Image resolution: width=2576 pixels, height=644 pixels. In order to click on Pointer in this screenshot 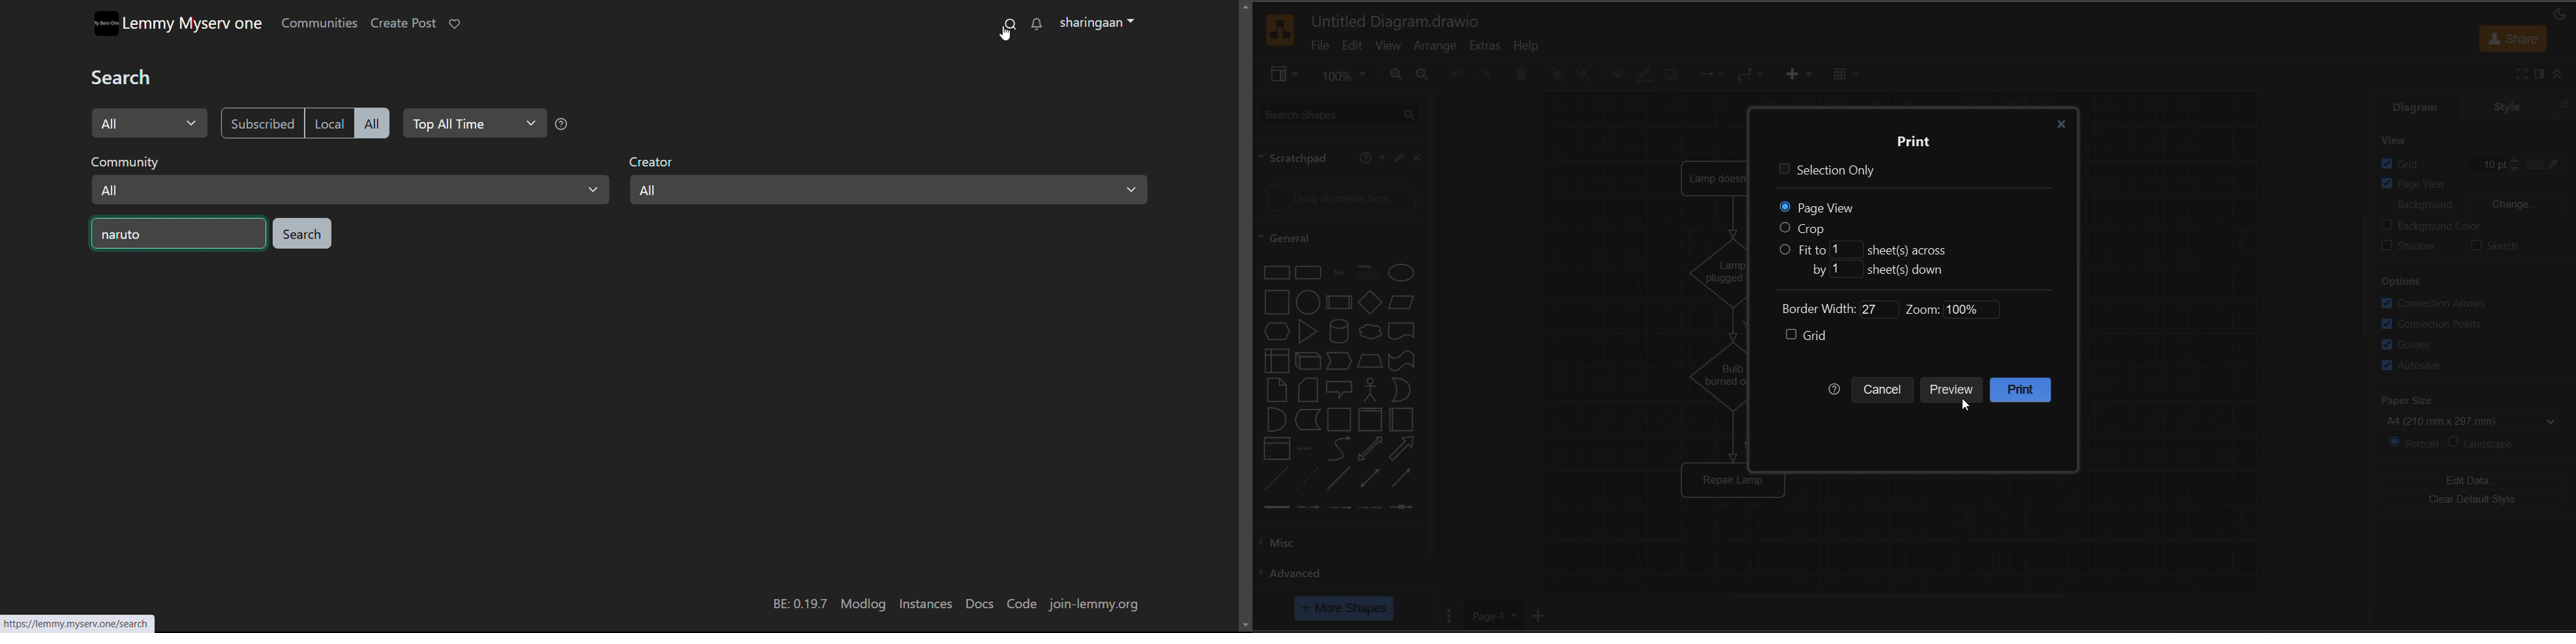, I will do `click(1004, 36)`.